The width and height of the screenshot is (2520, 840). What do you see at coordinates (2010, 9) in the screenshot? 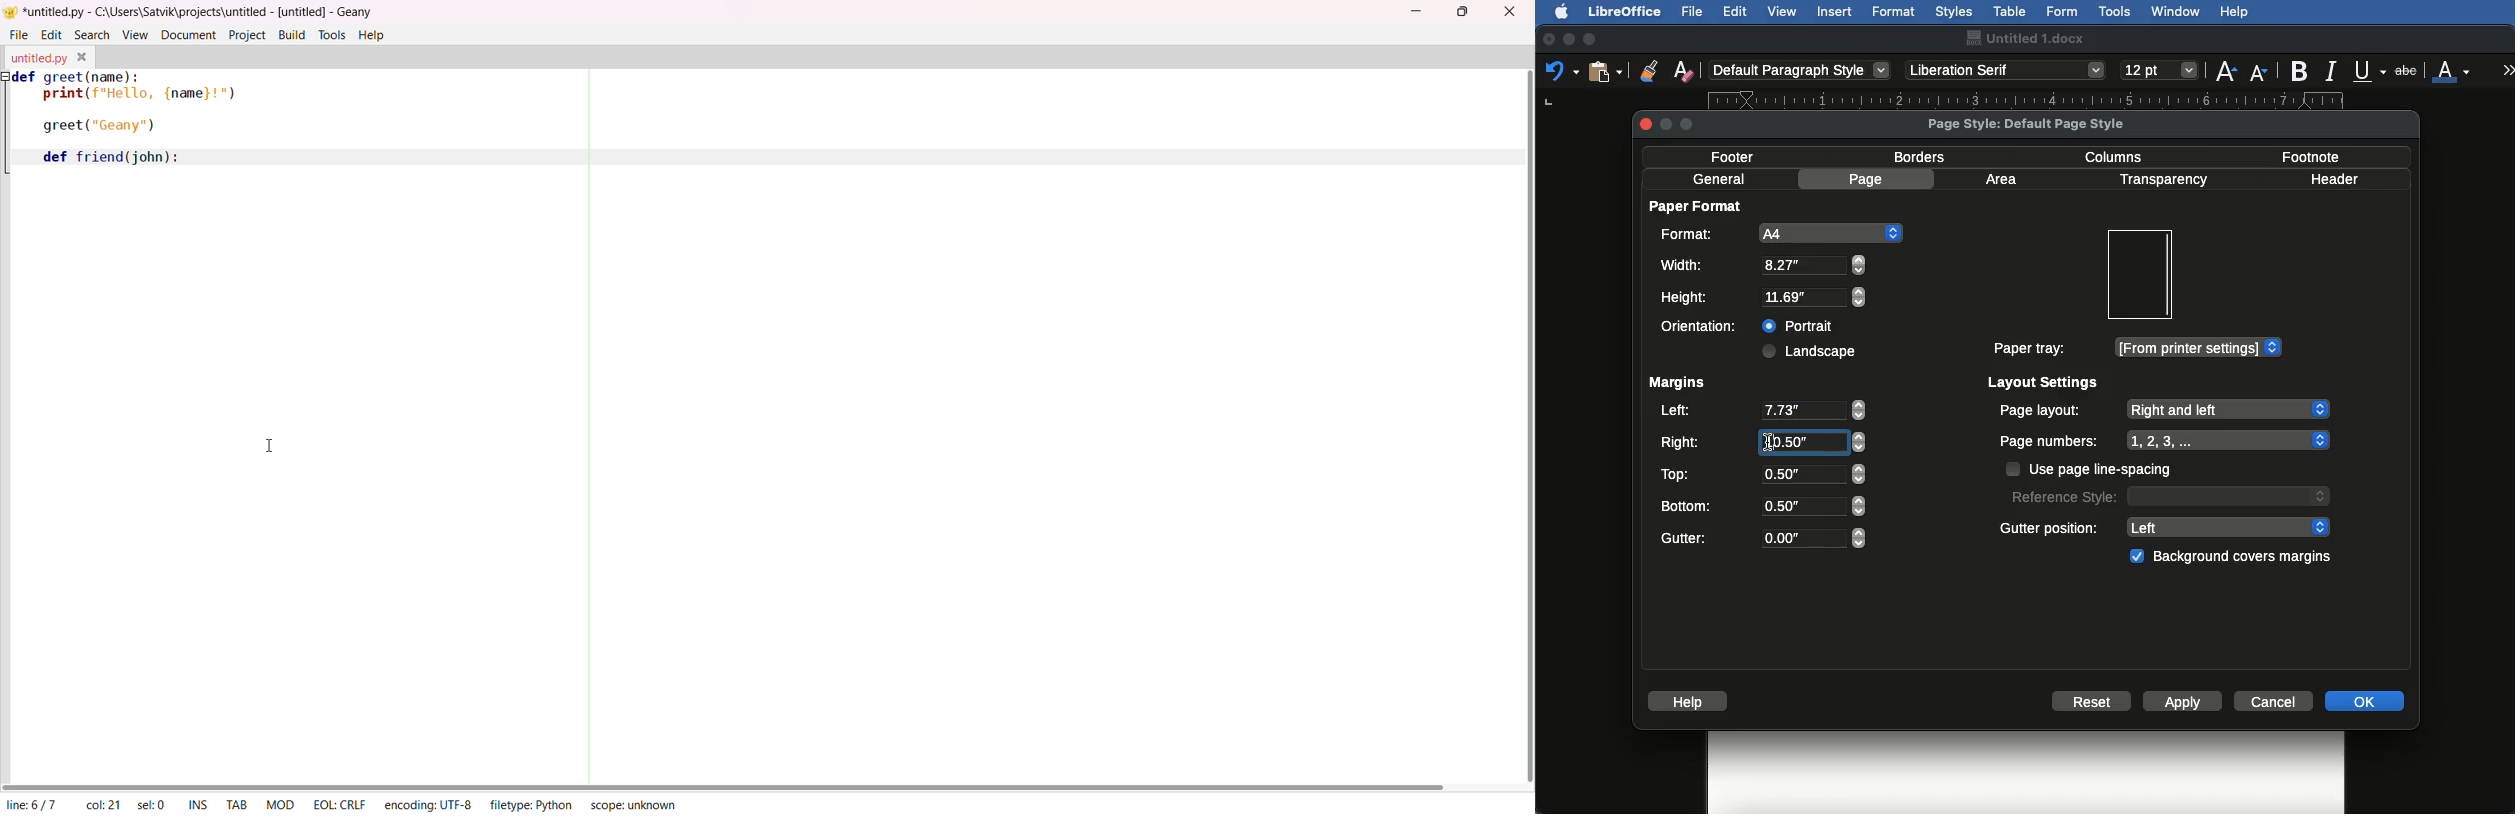
I see `Table` at bounding box center [2010, 9].